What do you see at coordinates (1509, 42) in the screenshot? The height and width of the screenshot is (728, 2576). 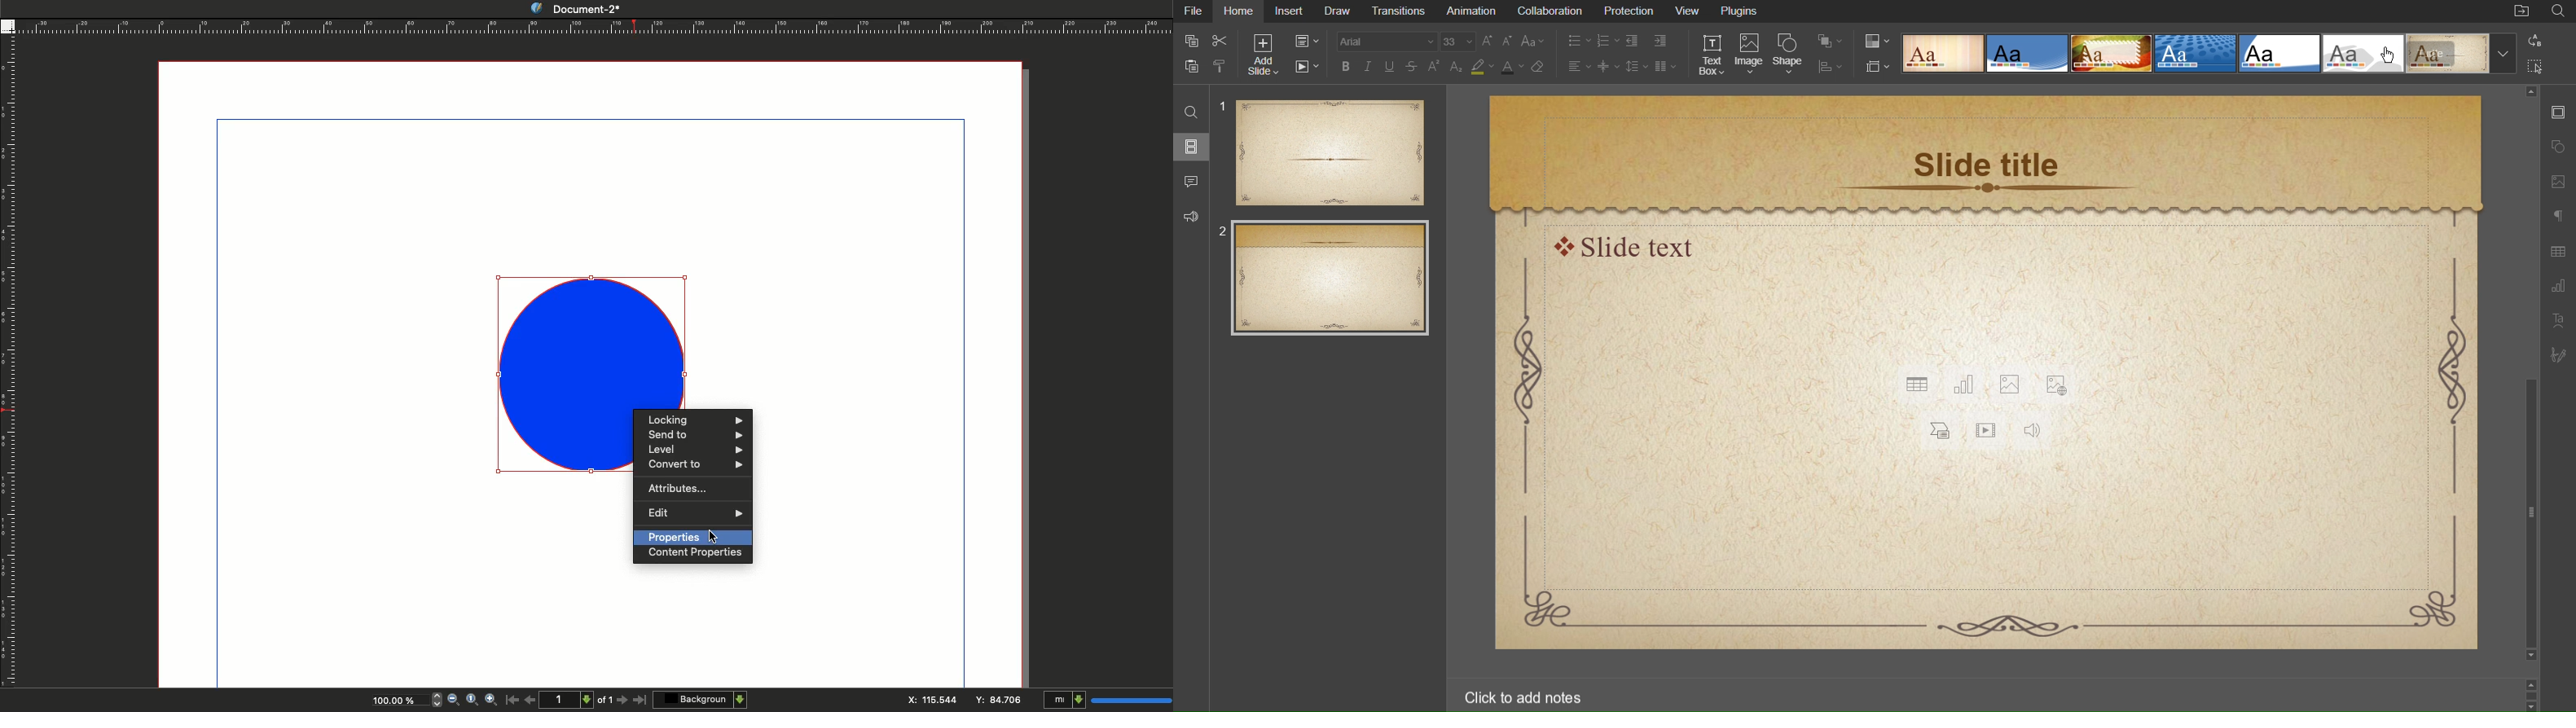 I see `Decrease Font Size` at bounding box center [1509, 42].